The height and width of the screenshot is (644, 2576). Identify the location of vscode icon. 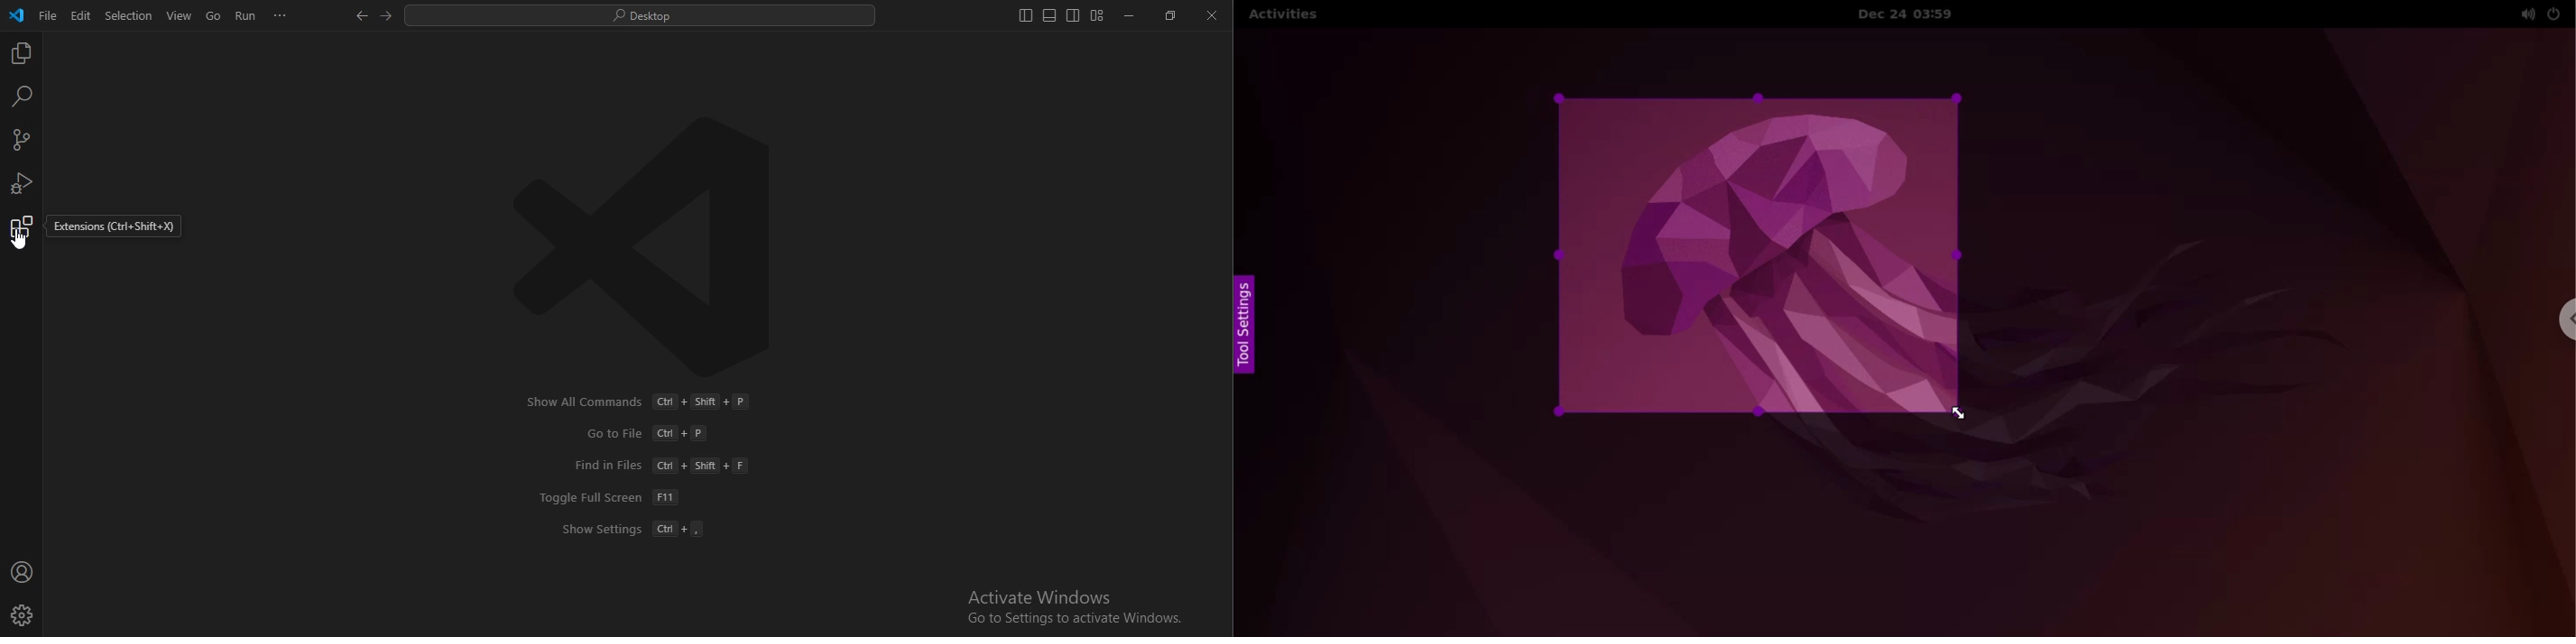
(647, 248).